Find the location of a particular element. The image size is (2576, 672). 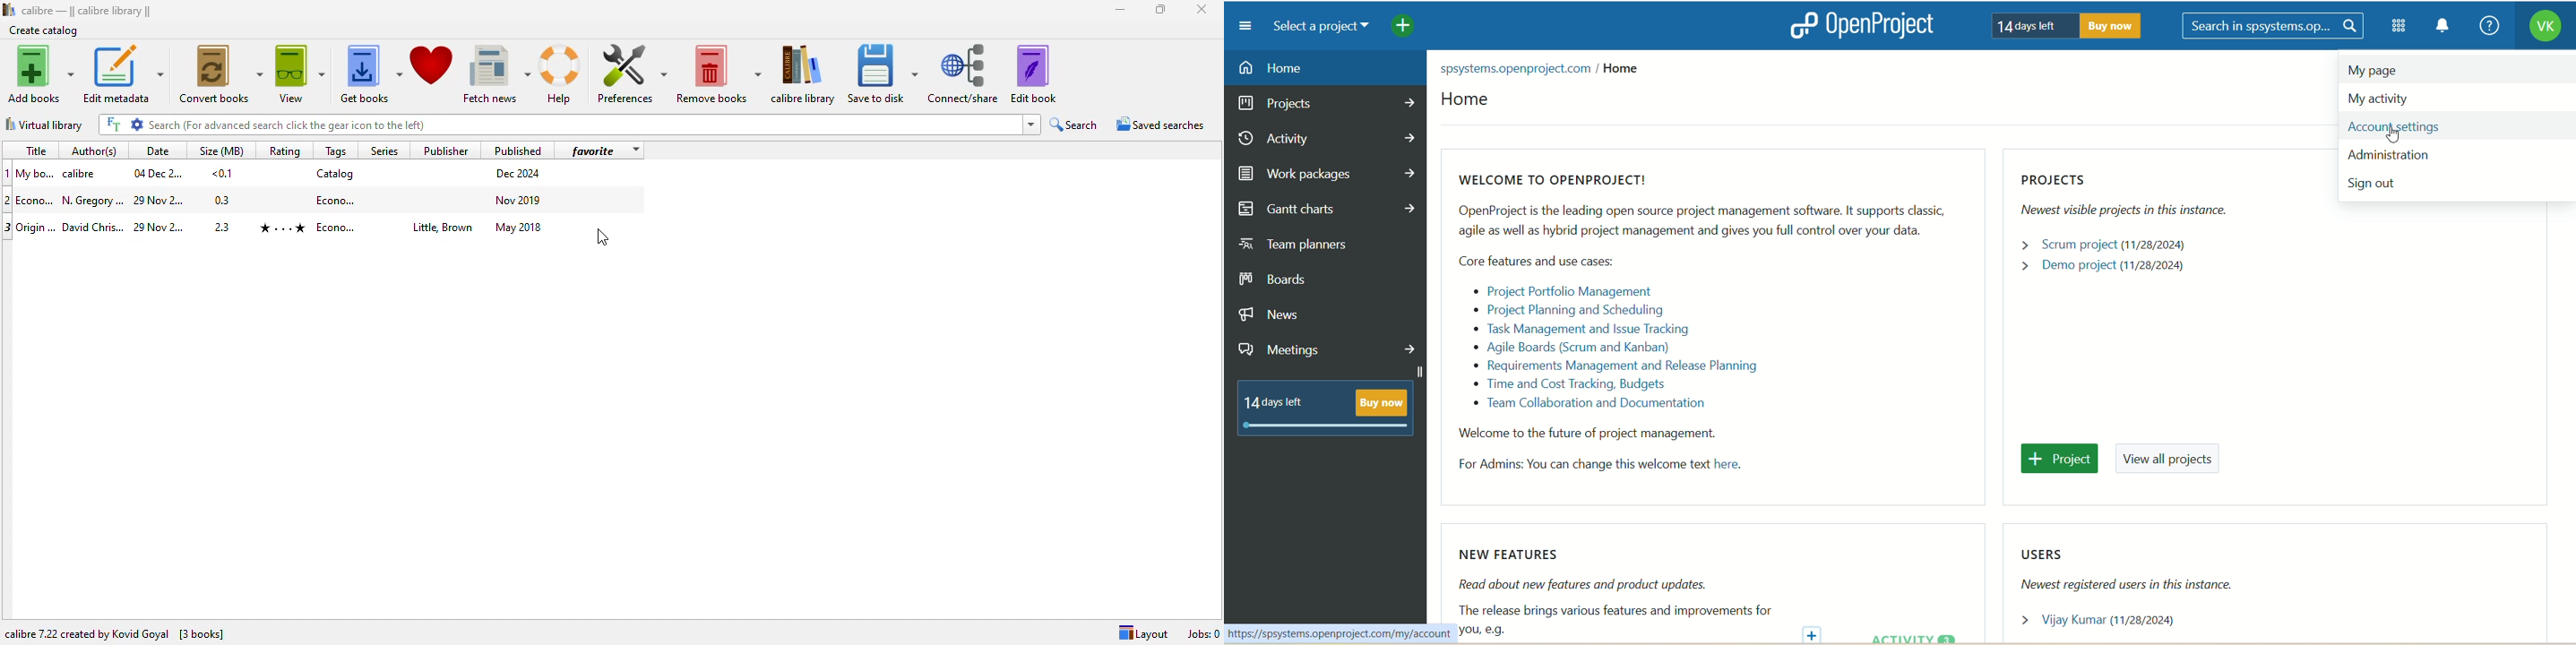

favorite is located at coordinates (593, 150).